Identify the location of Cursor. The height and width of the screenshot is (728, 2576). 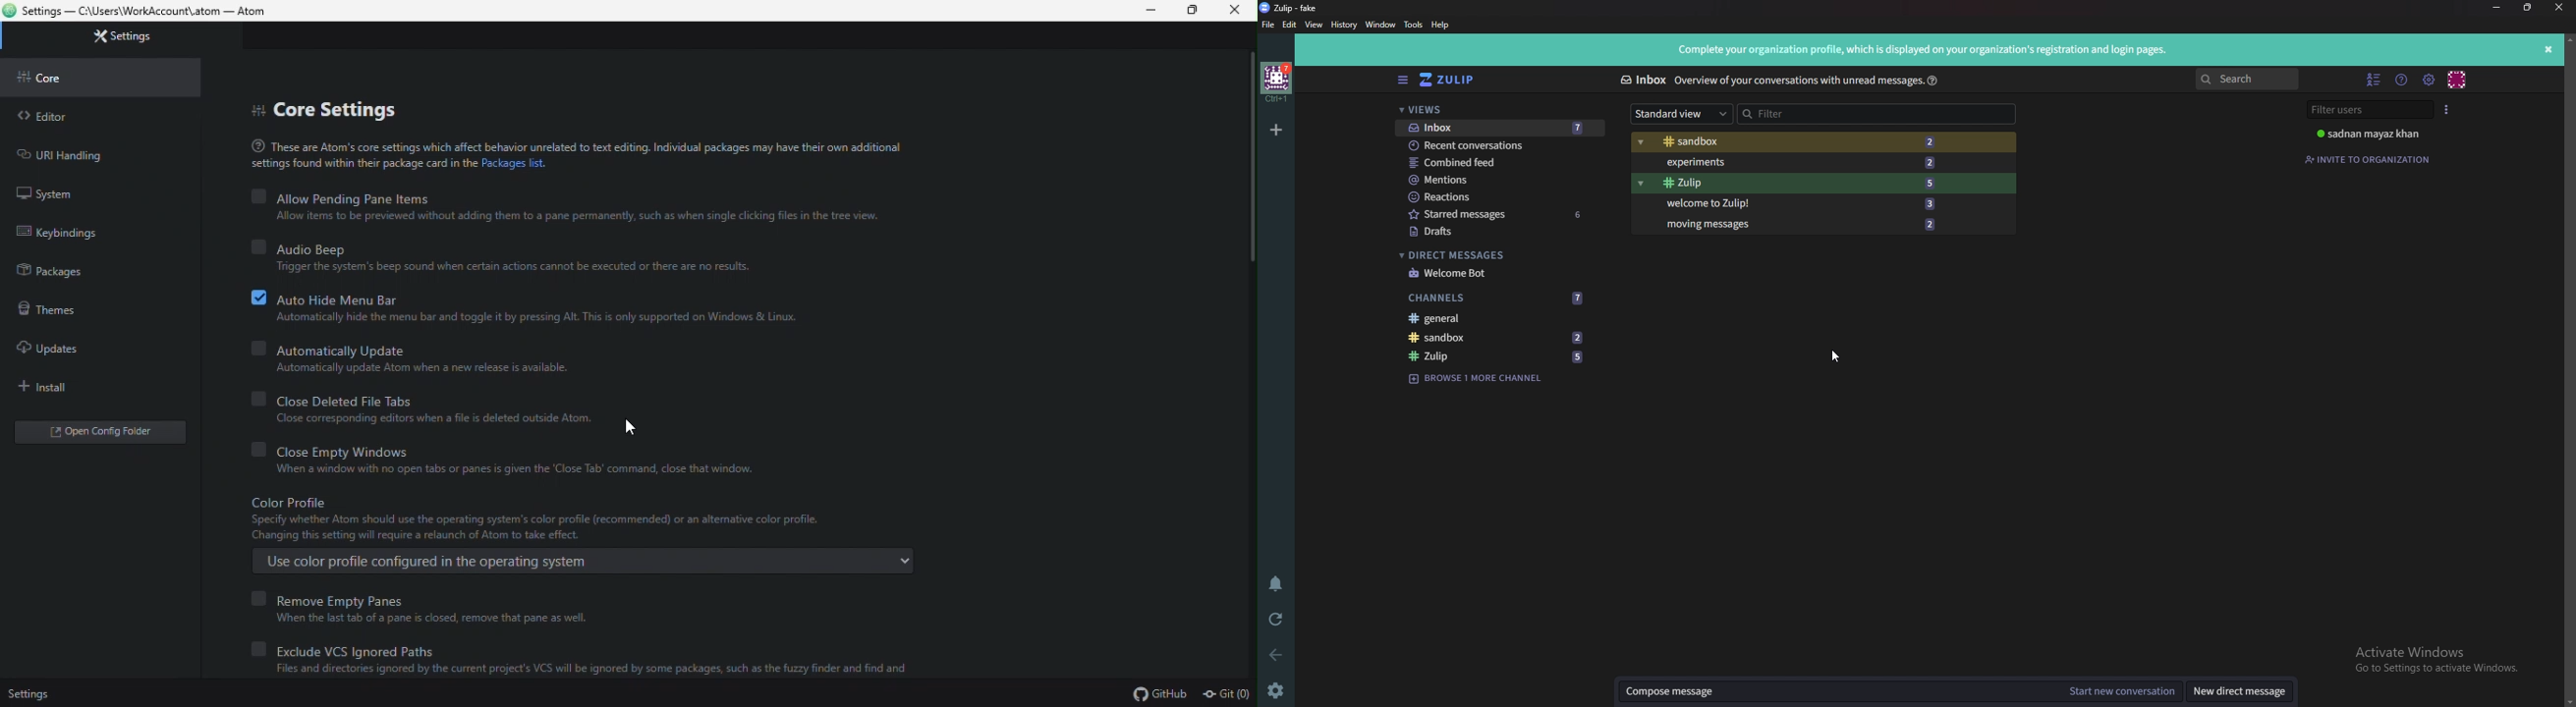
(1837, 356).